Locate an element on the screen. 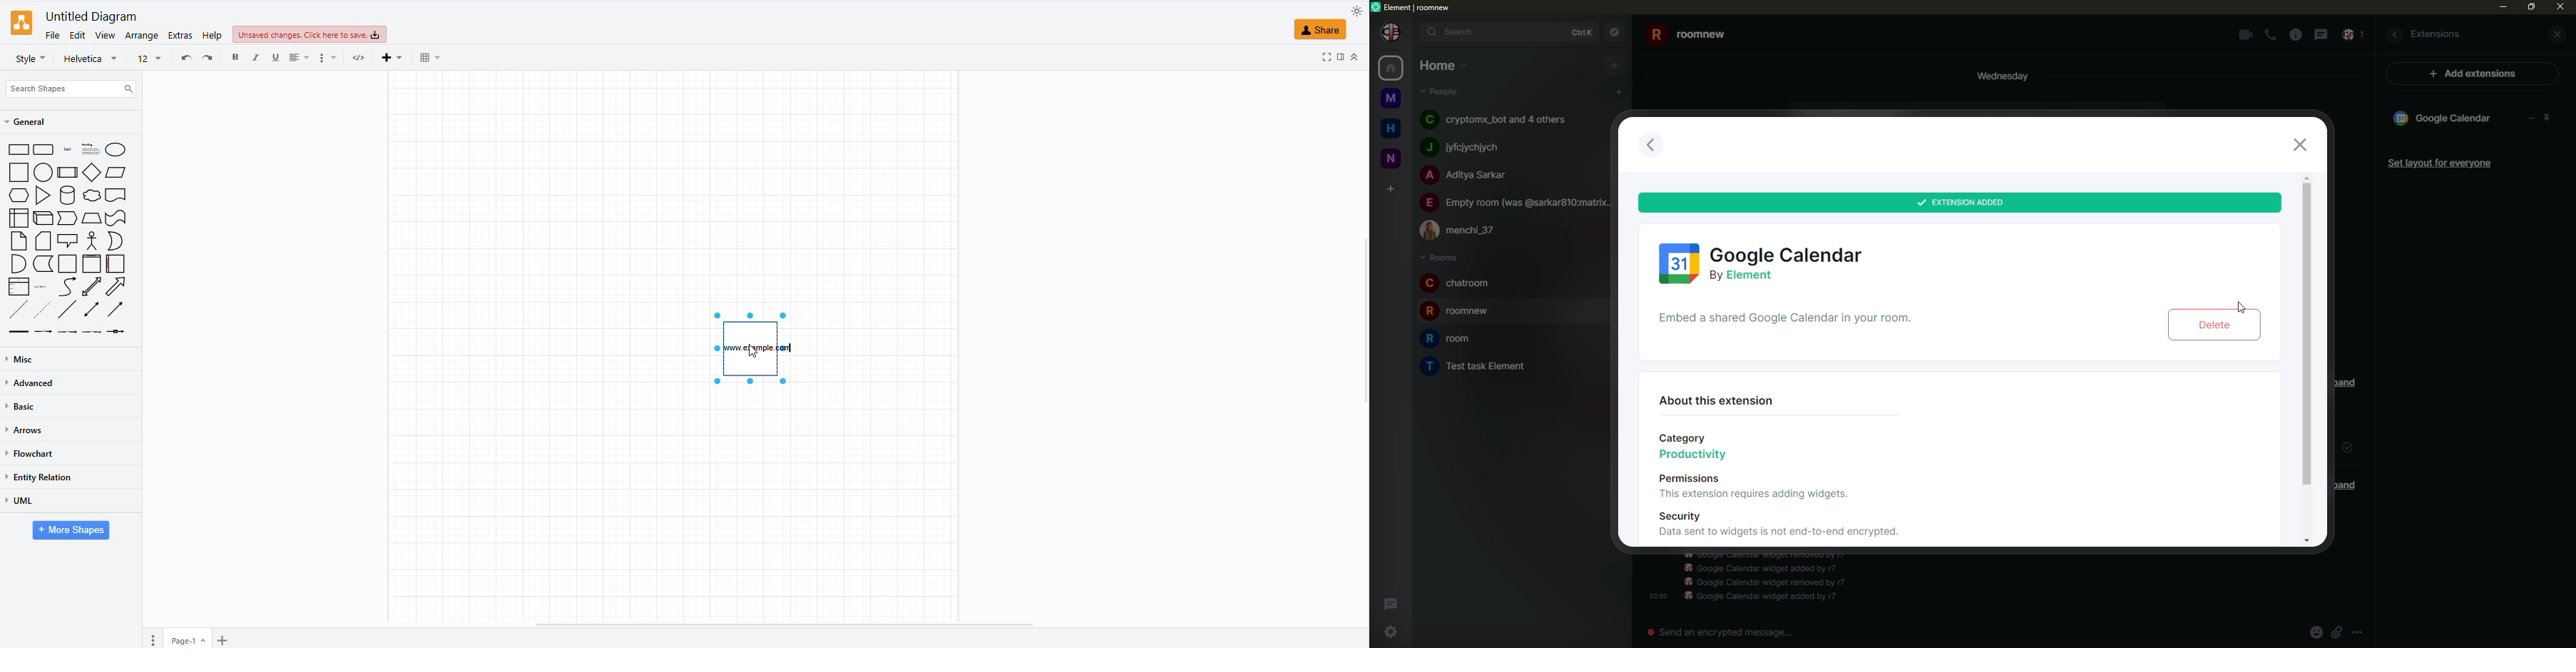 The image size is (2576, 672). move up is located at coordinates (2308, 177).